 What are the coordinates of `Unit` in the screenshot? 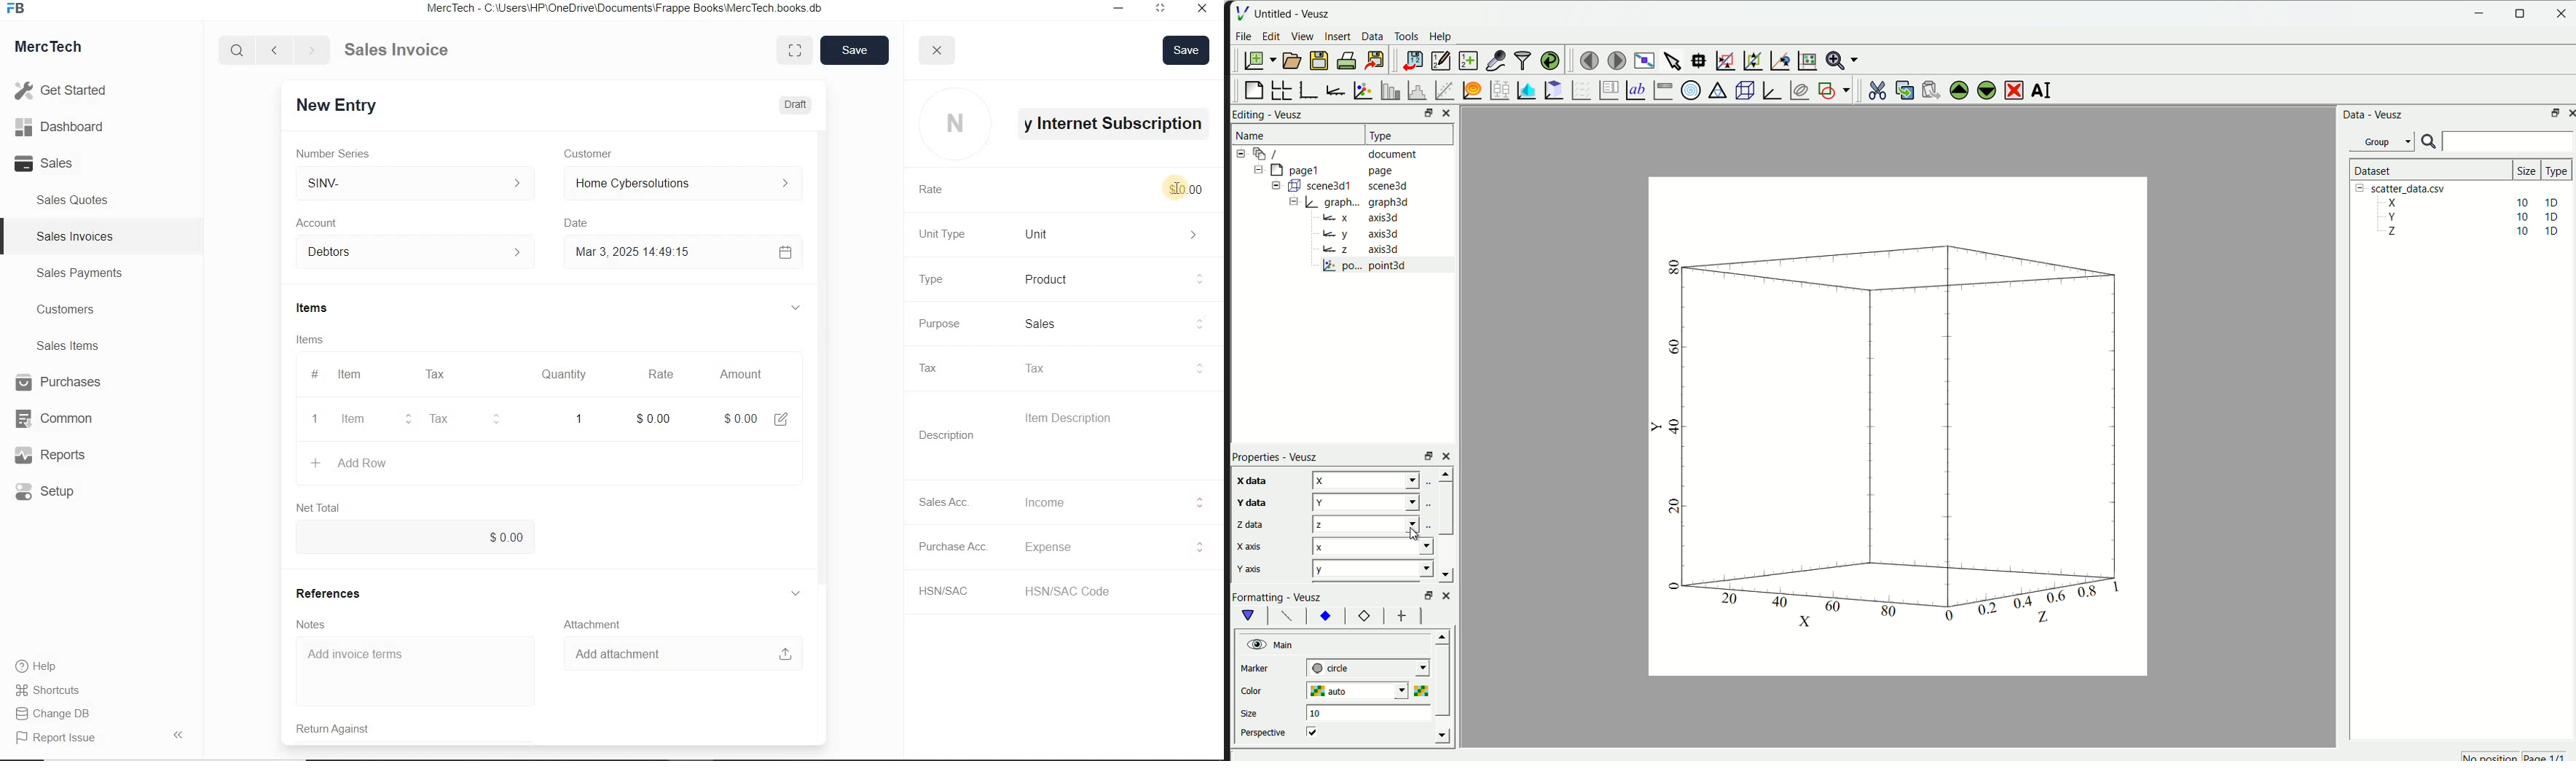 It's located at (1115, 234).